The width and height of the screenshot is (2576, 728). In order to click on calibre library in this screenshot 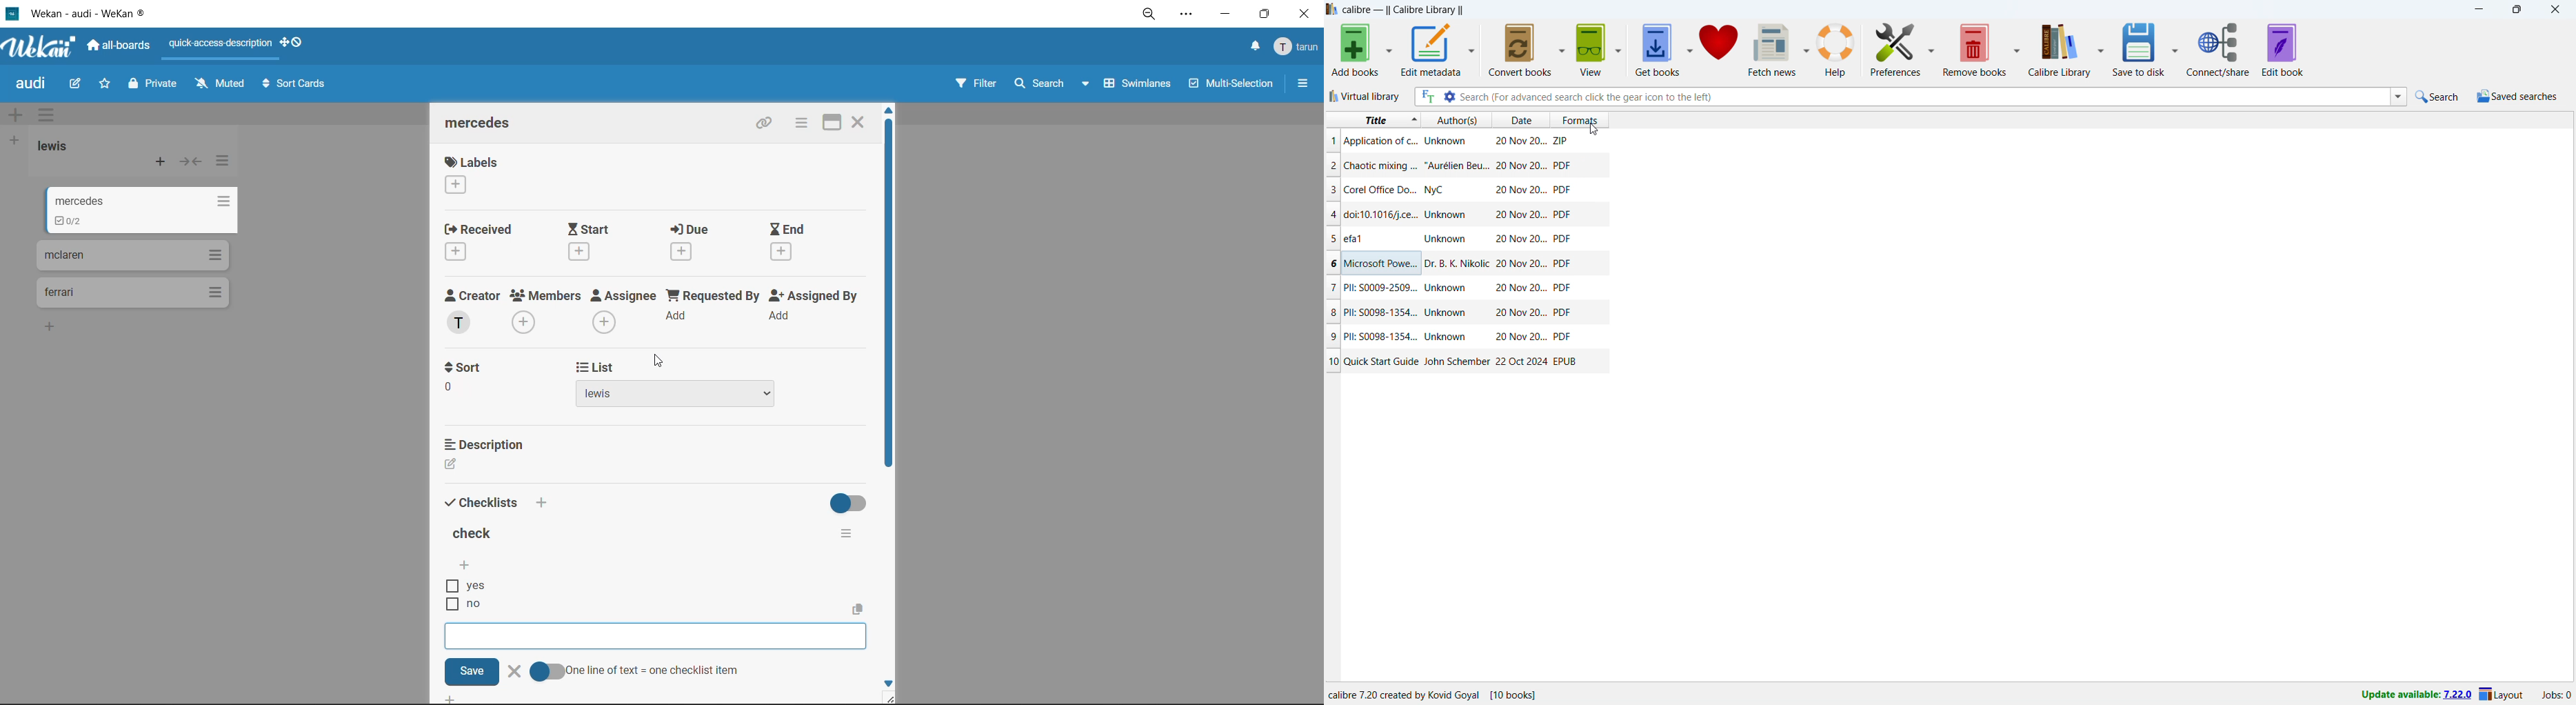, I will do `click(2059, 50)`.